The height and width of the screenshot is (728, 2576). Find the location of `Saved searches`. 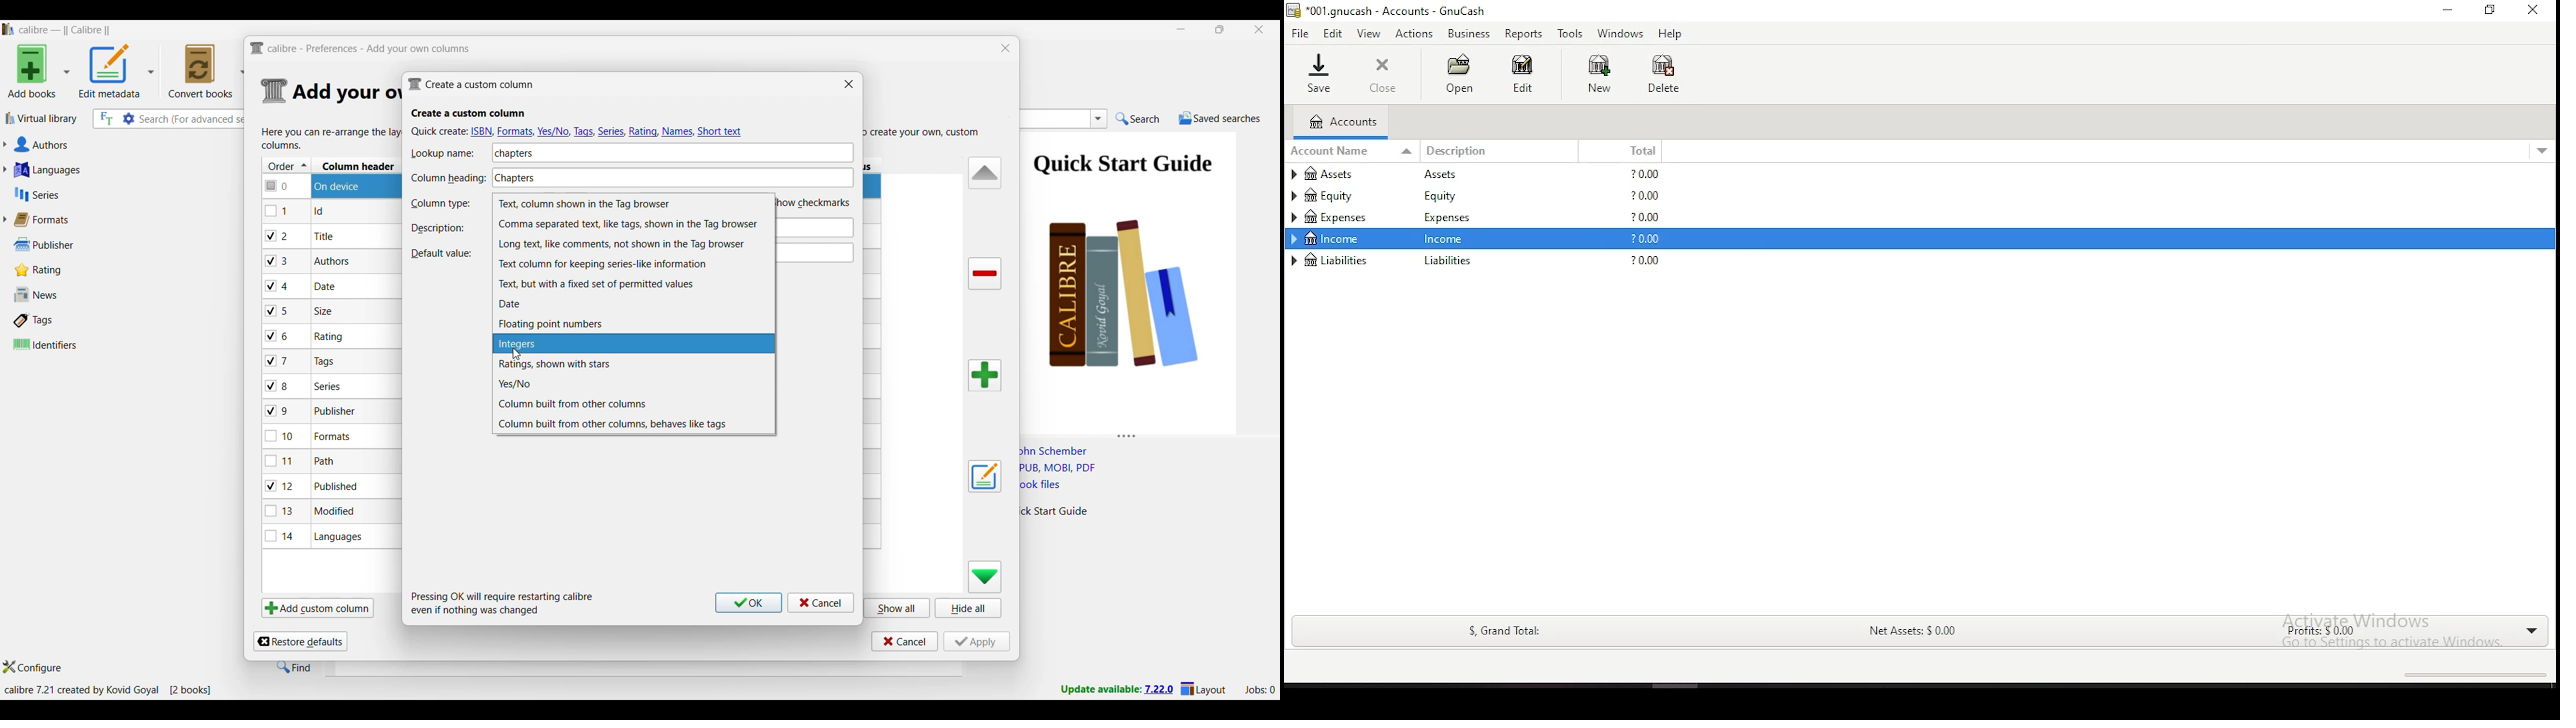

Saved searches is located at coordinates (1219, 118).